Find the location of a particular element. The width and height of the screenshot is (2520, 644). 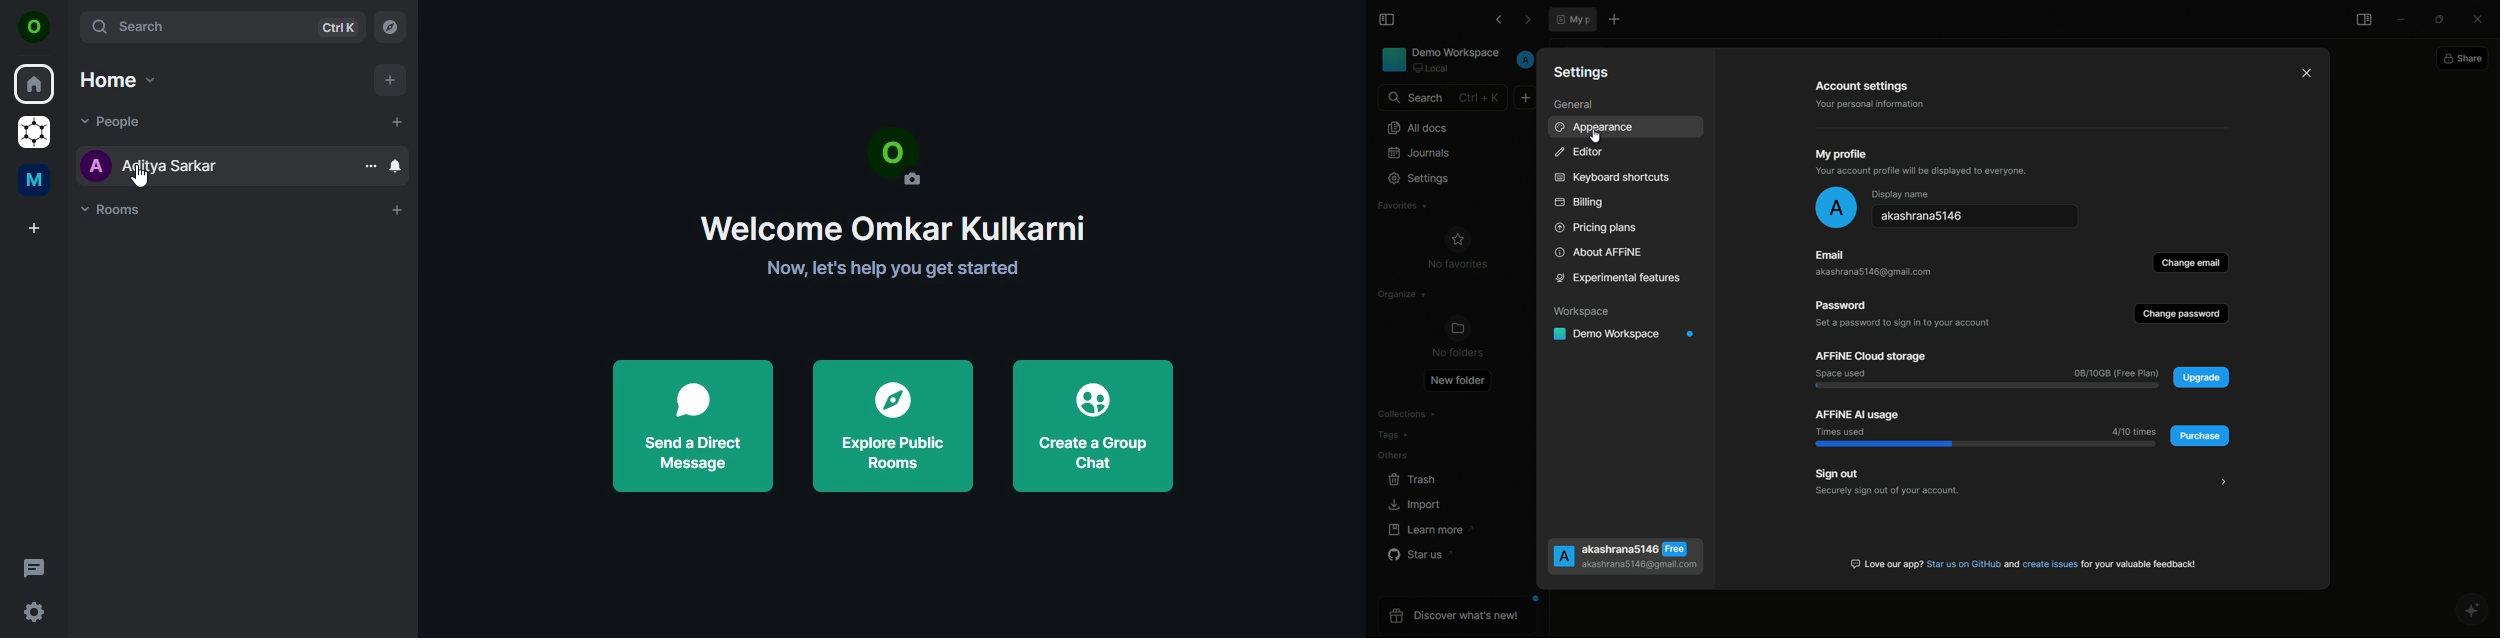

cursor is located at coordinates (140, 178).